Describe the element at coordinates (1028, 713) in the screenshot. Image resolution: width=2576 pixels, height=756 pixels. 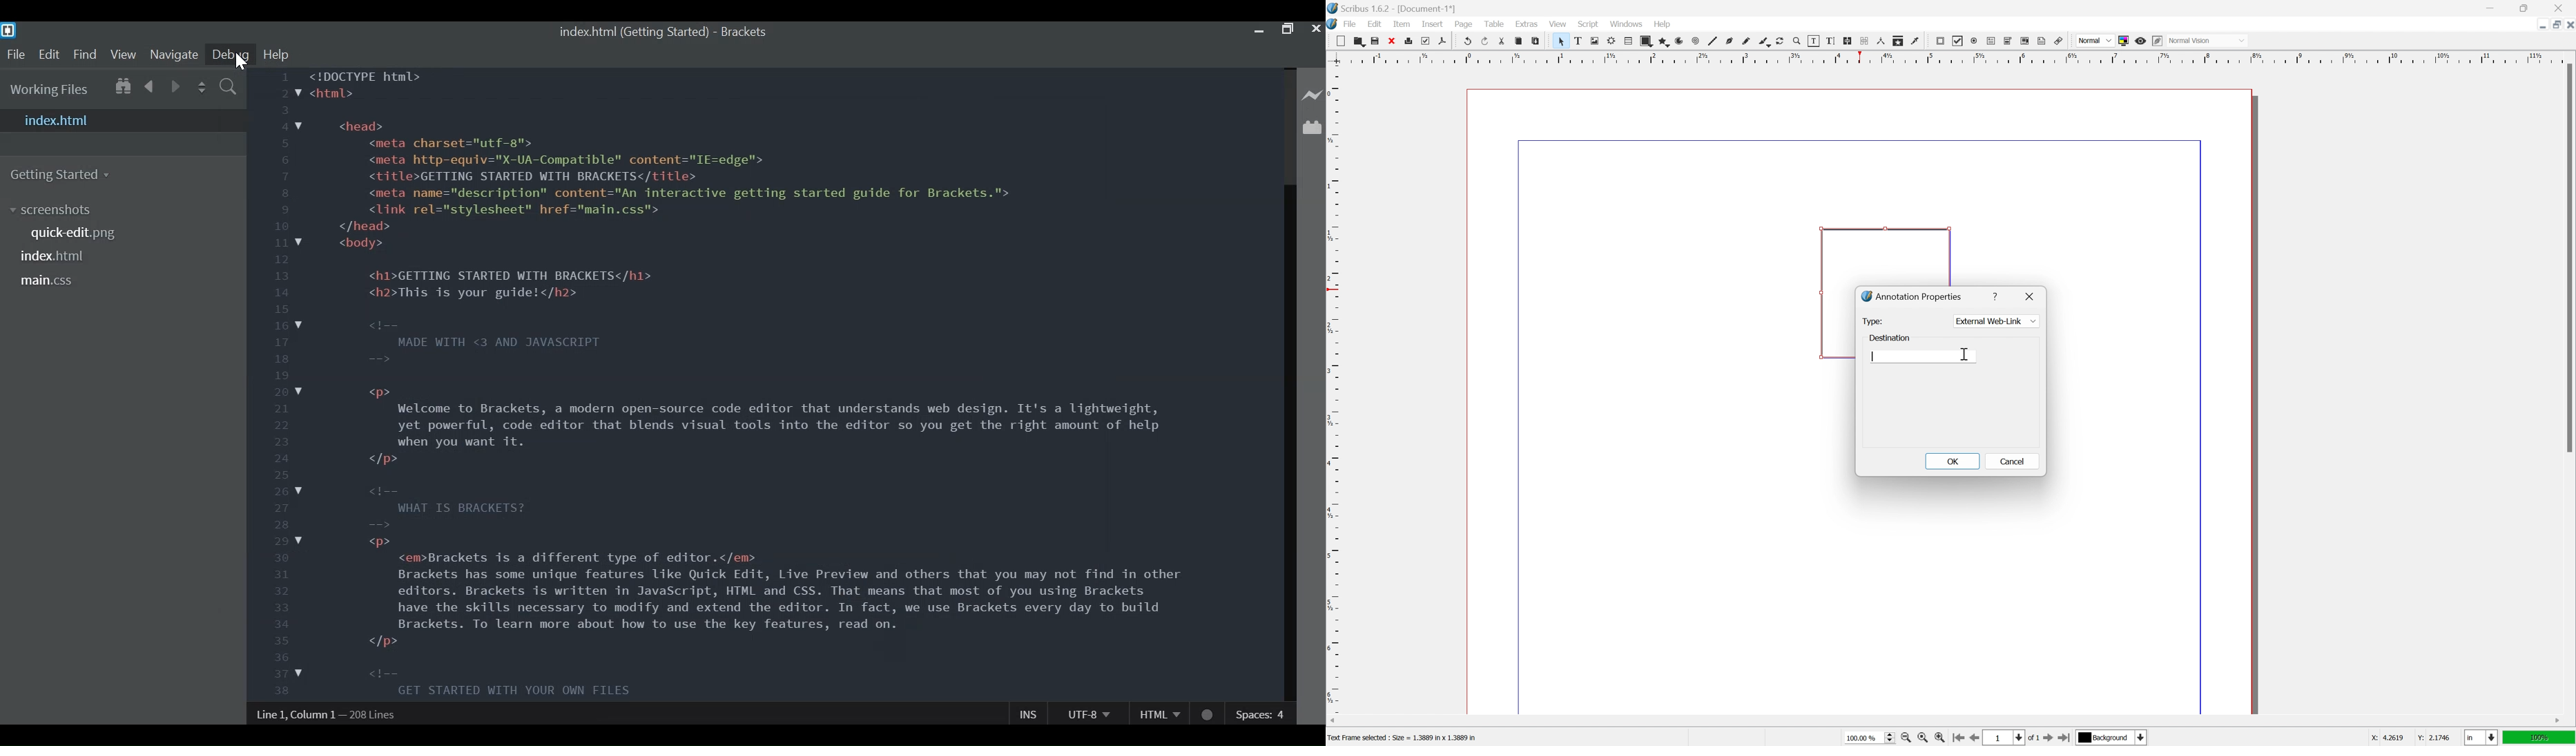
I see `Insert` at that location.